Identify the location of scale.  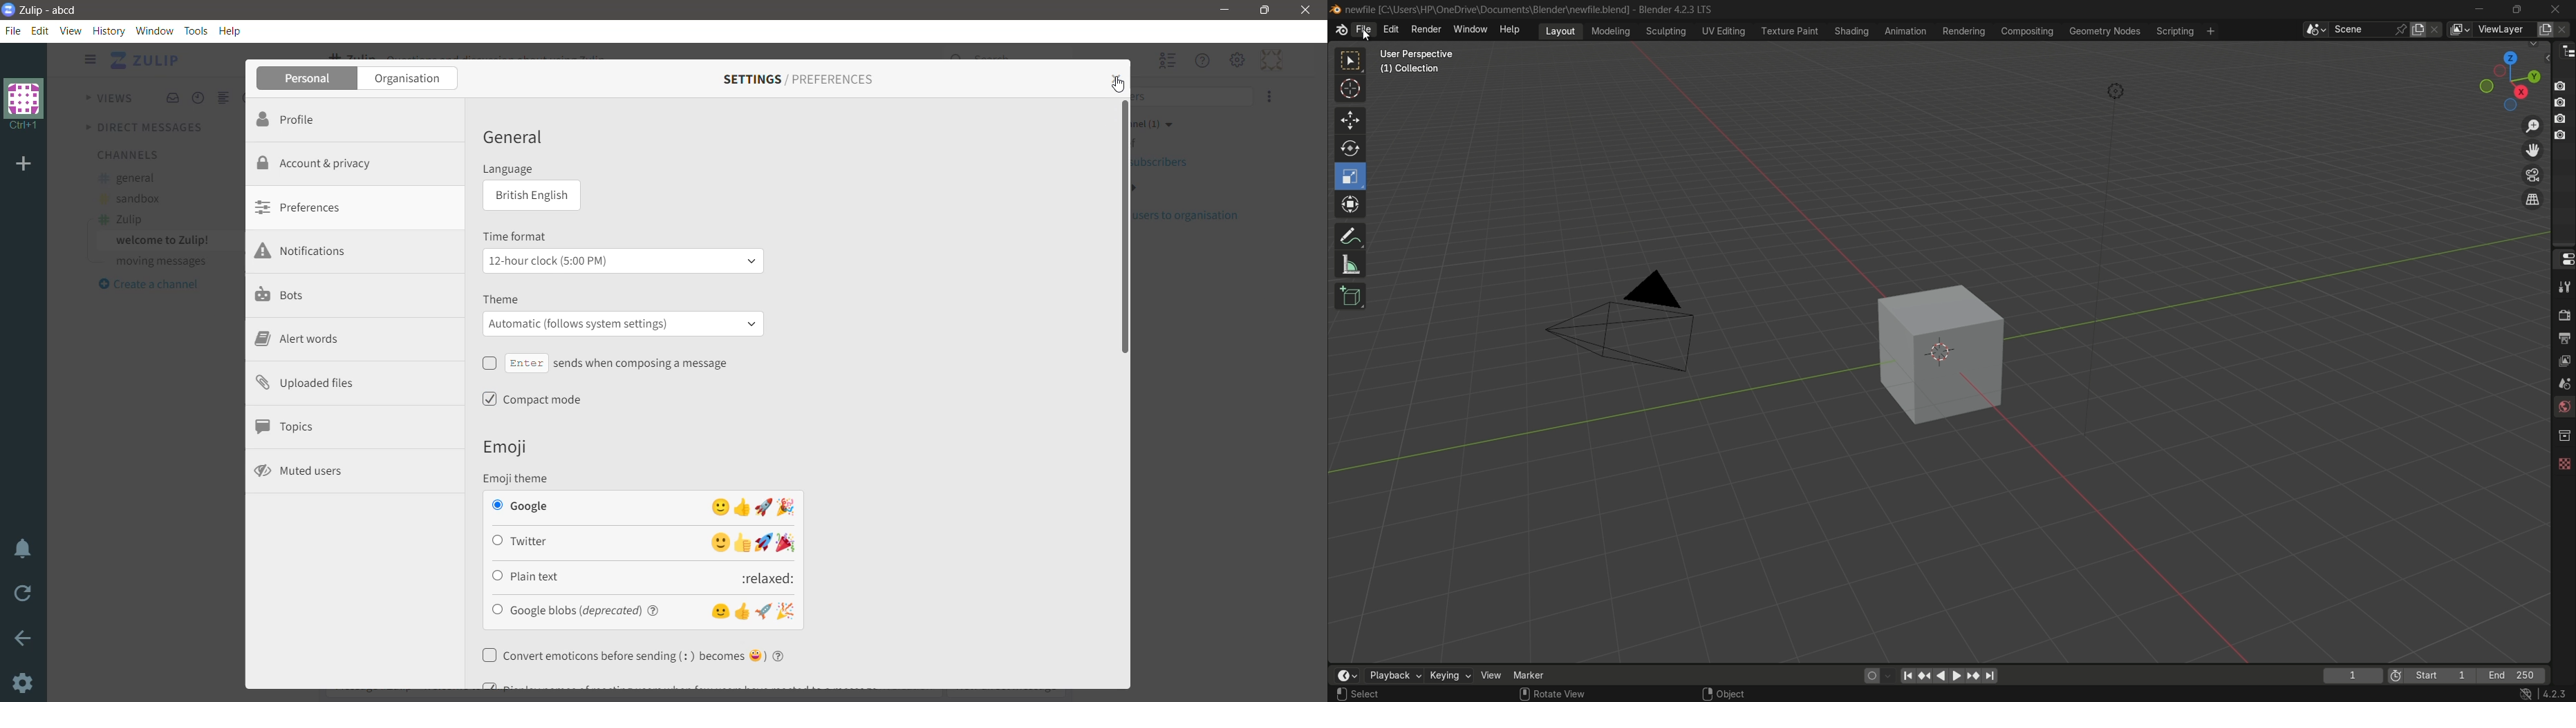
(1352, 176).